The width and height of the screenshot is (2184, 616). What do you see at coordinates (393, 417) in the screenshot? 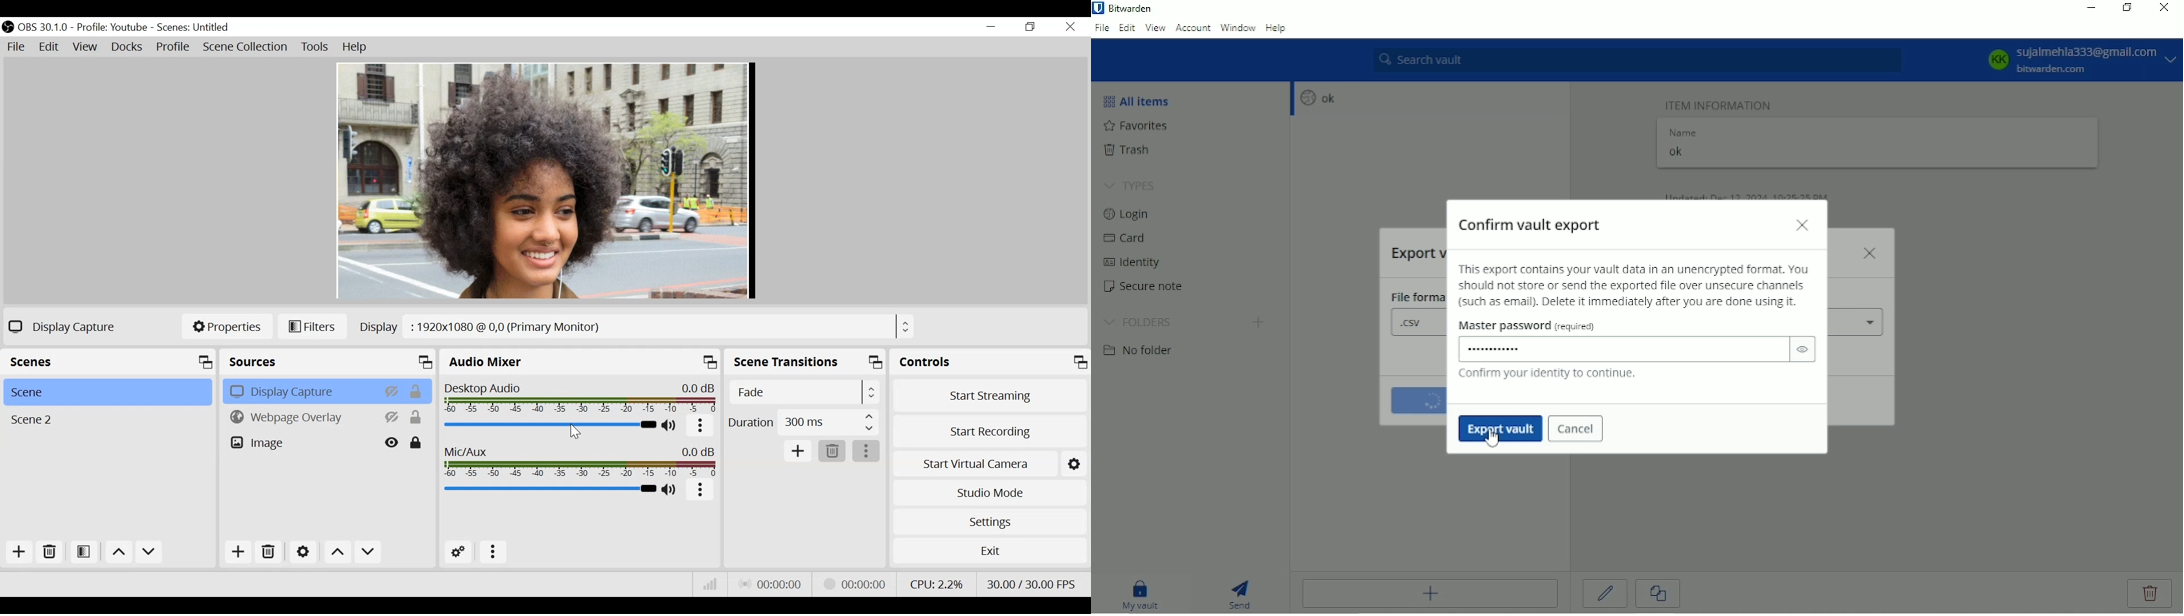
I see `hide/display` at bounding box center [393, 417].